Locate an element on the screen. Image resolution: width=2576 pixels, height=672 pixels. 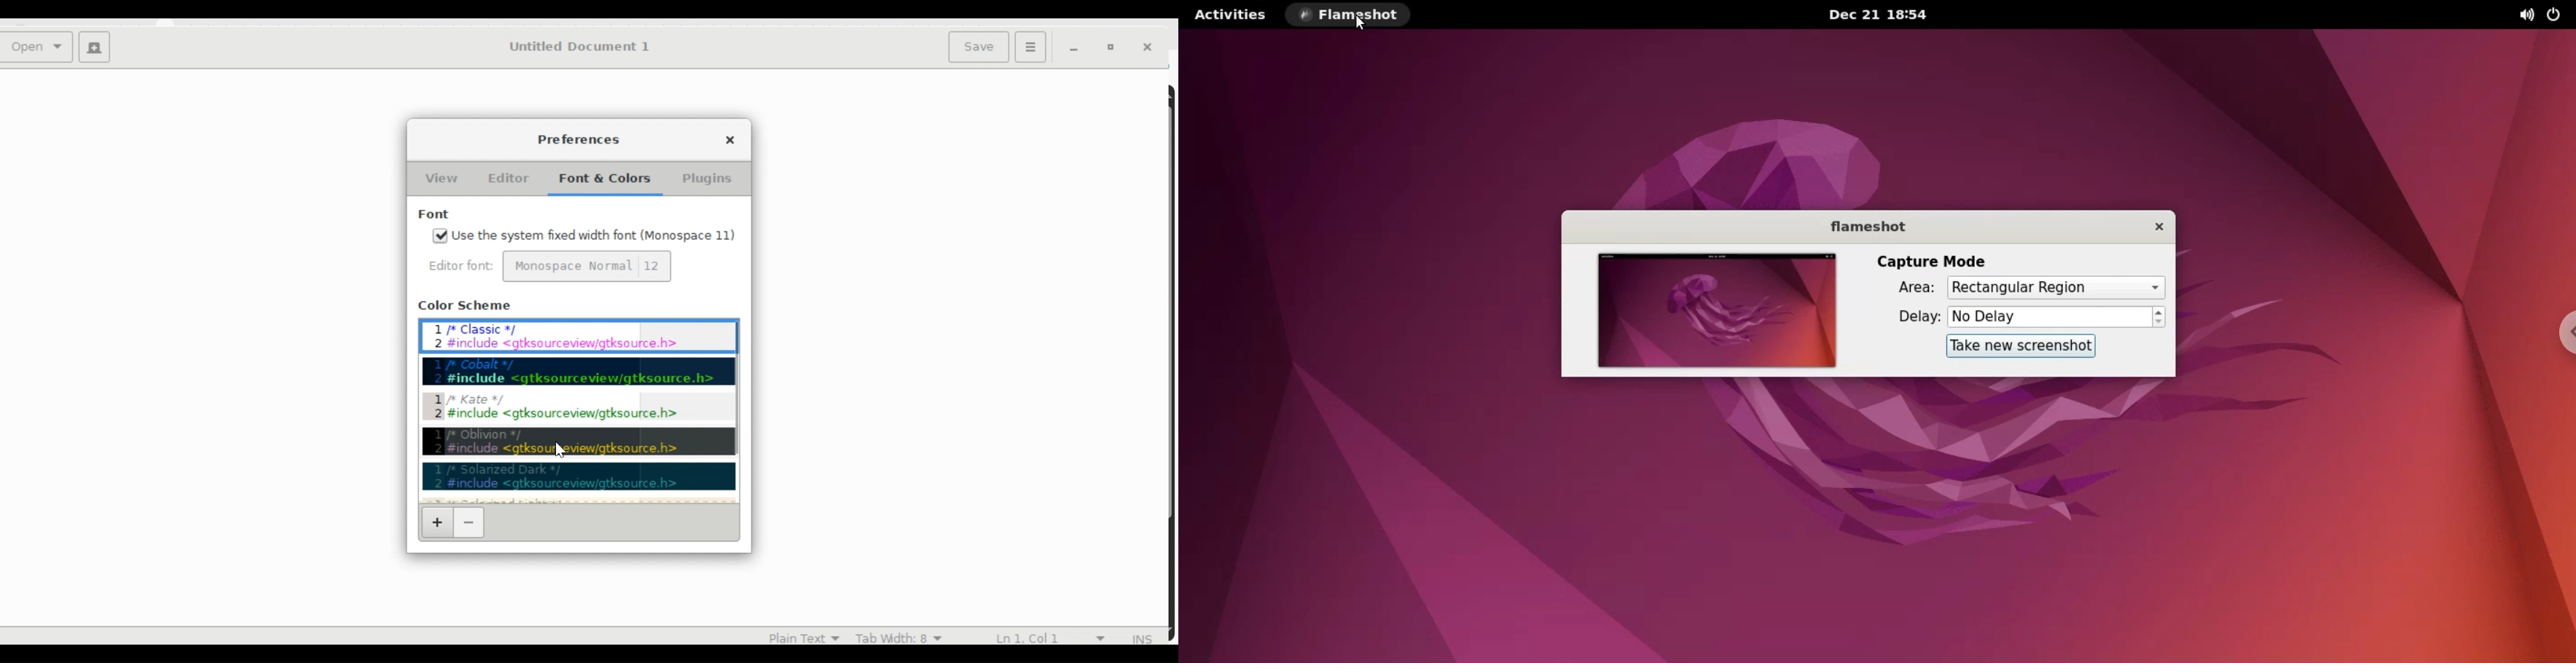
Application menu is located at coordinates (1030, 46).